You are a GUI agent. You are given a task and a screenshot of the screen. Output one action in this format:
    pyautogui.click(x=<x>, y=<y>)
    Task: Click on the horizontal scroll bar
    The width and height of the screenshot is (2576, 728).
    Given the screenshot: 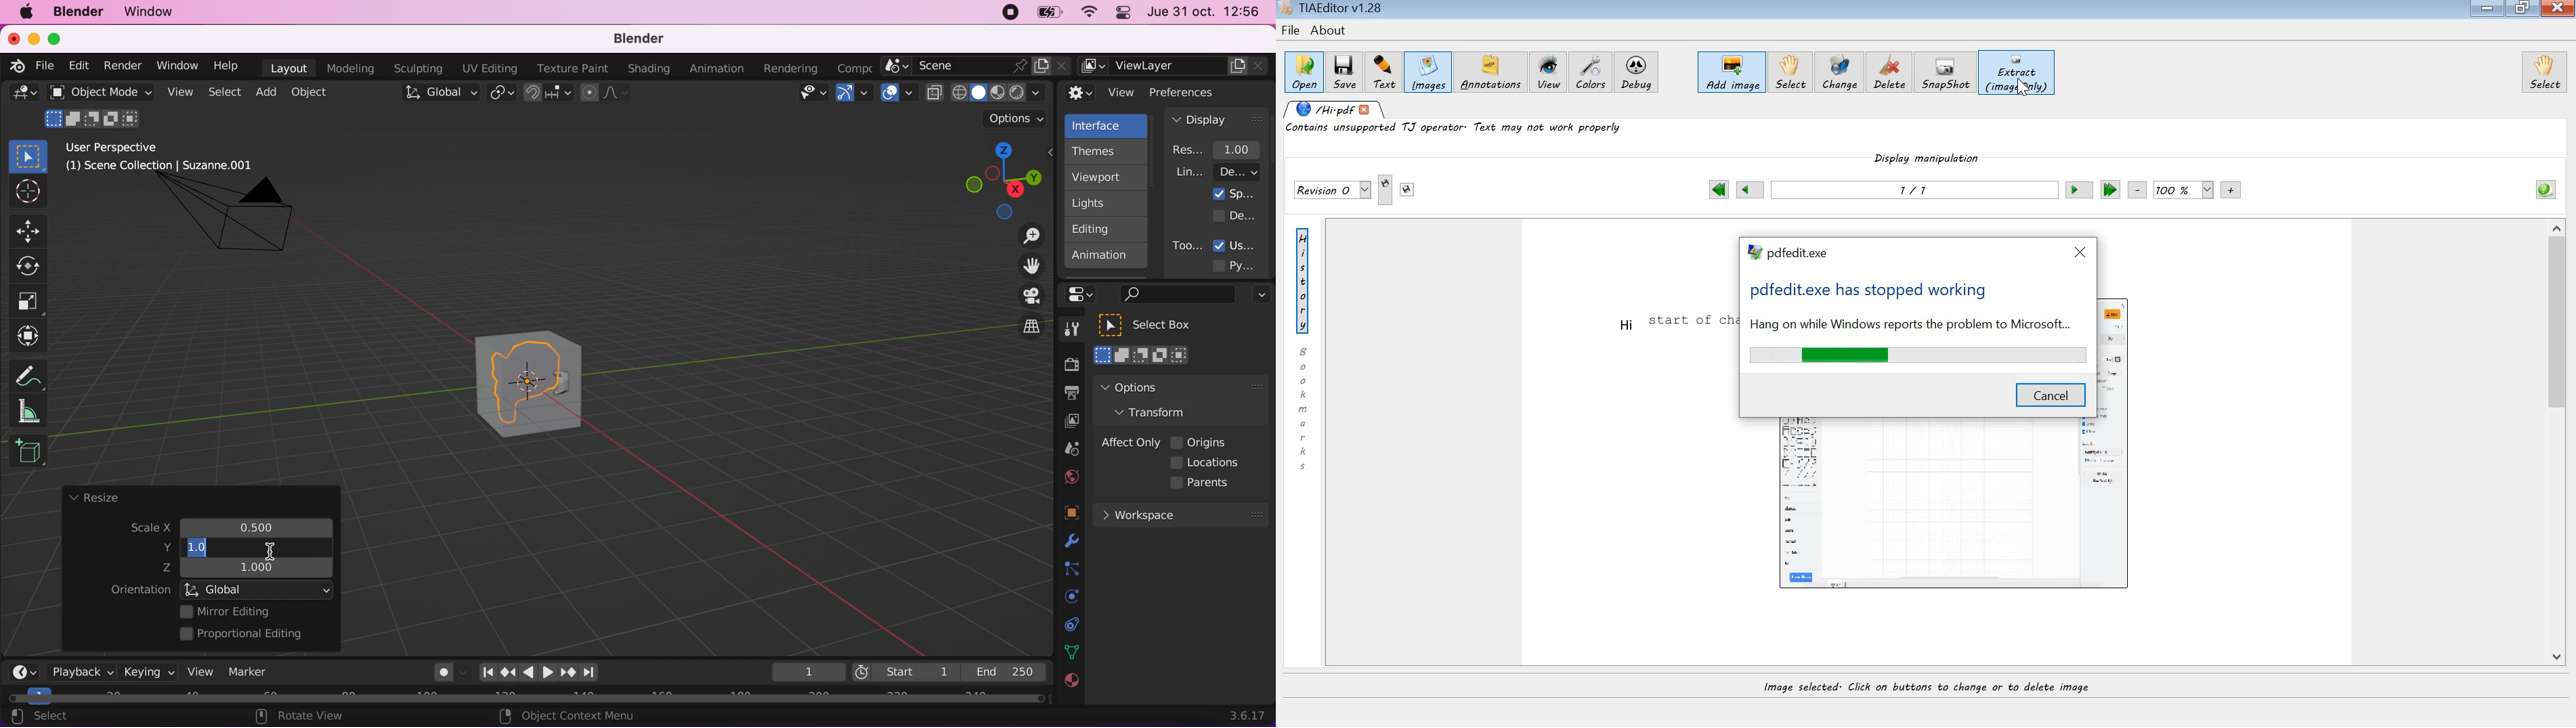 What is the action you would take?
    pyautogui.click(x=526, y=699)
    